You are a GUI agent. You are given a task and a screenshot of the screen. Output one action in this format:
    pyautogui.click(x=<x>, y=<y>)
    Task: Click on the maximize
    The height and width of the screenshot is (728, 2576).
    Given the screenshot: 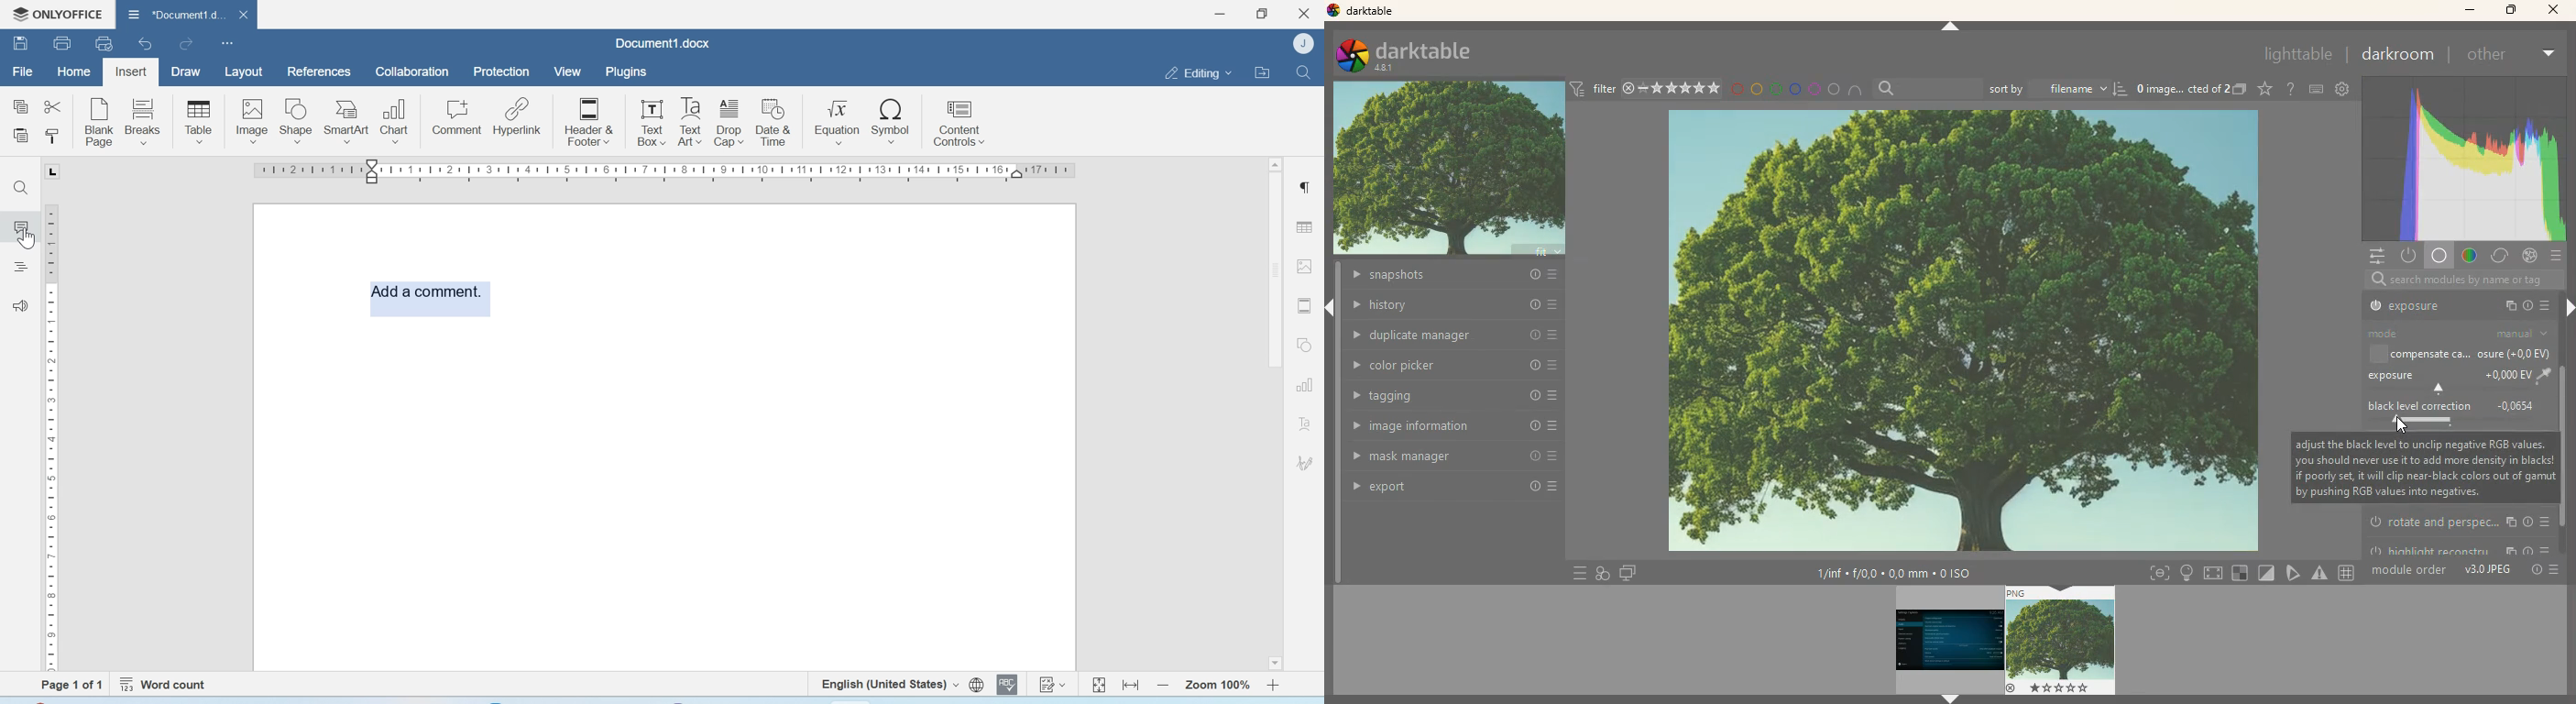 What is the action you would take?
    pyautogui.click(x=2510, y=12)
    